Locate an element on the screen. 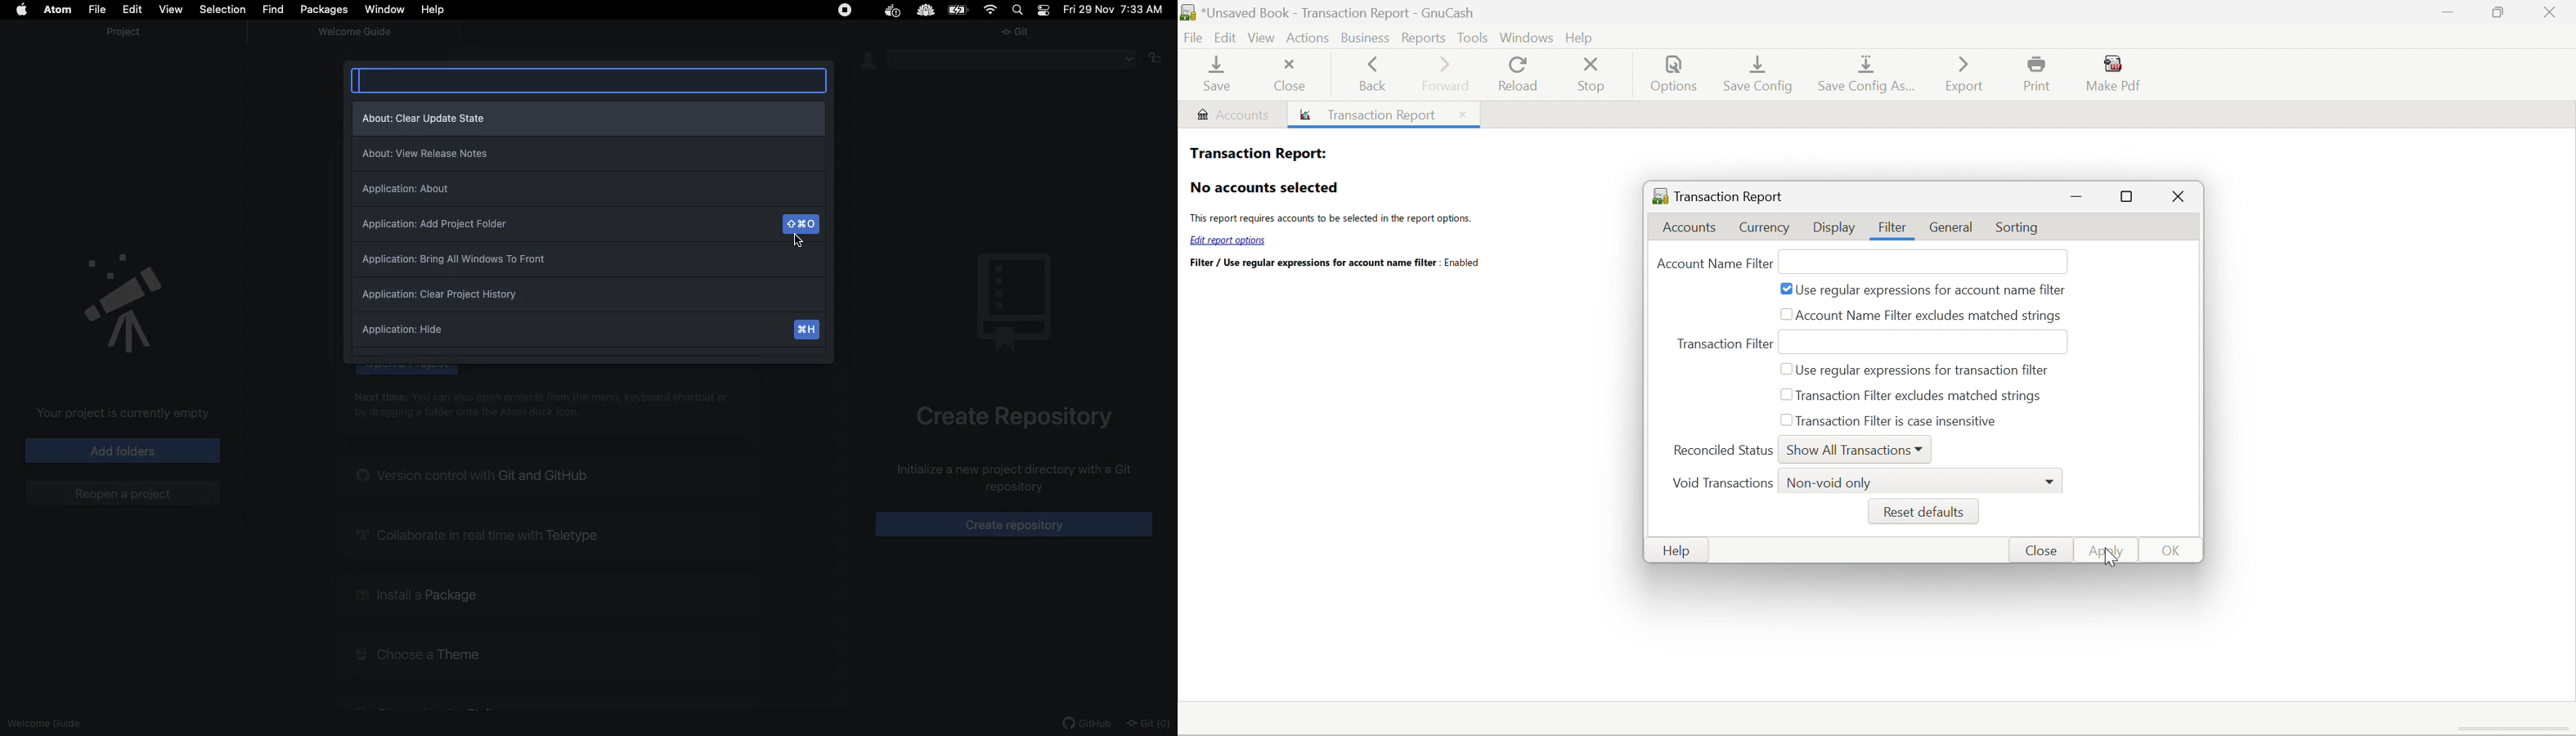 Image resolution: width=2576 pixels, height=756 pixels. Collaborate in real time with teletype is located at coordinates (549, 536).